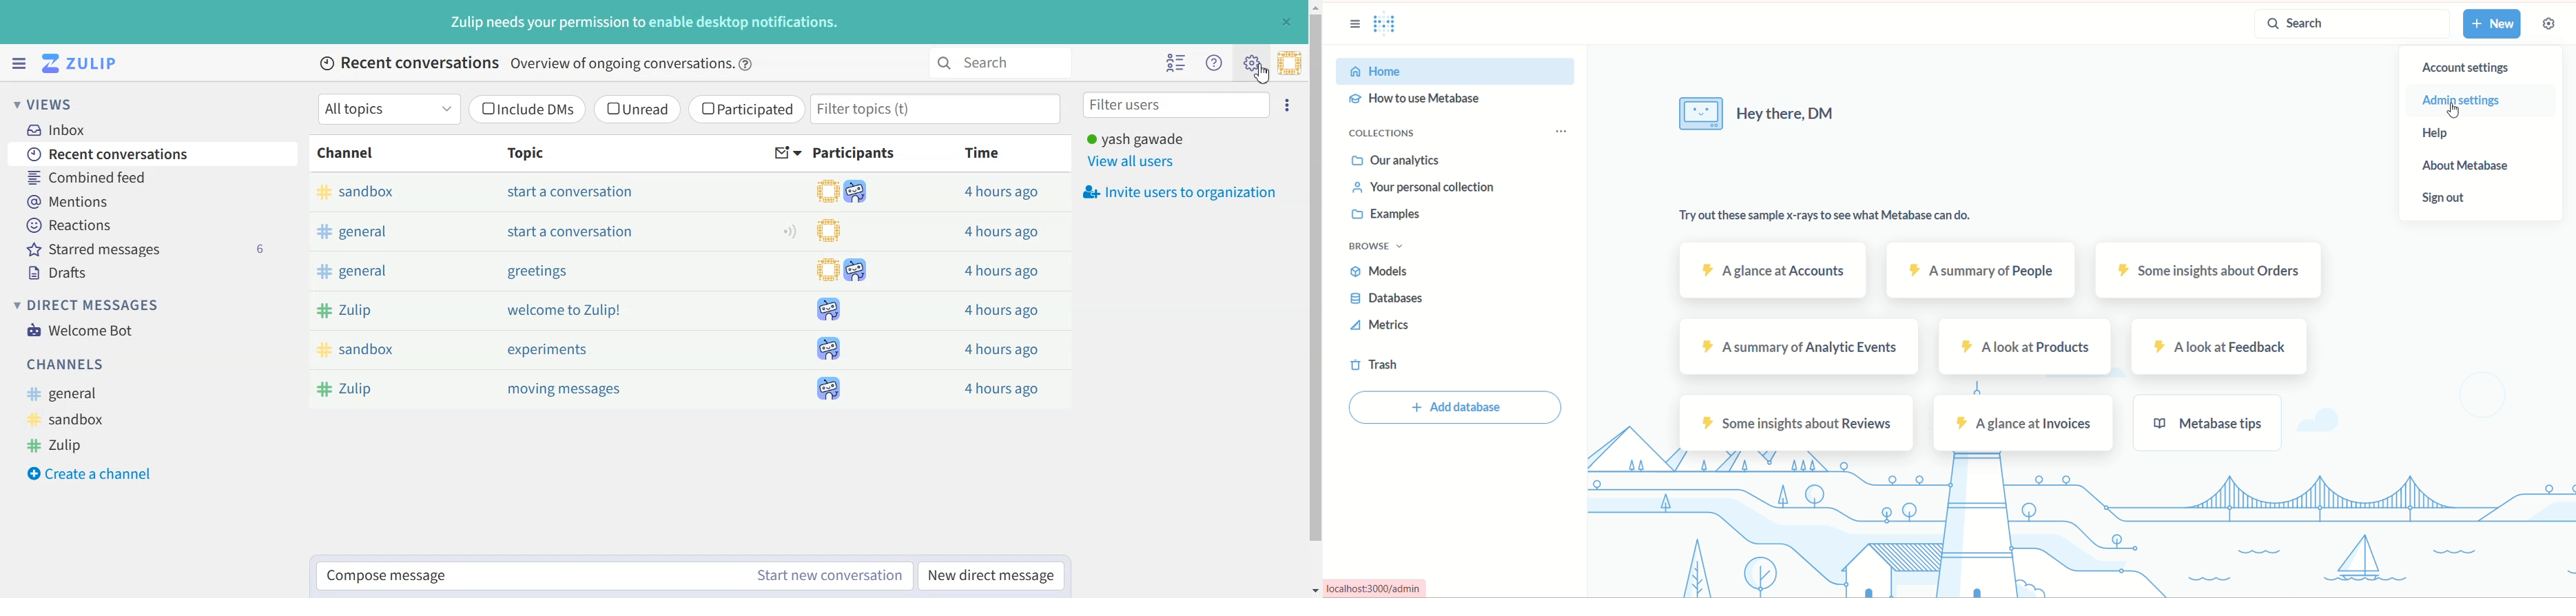 The height and width of the screenshot is (616, 2576). What do you see at coordinates (394, 231) in the screenshot?
I see `#general` at bounding box center [394, 231].